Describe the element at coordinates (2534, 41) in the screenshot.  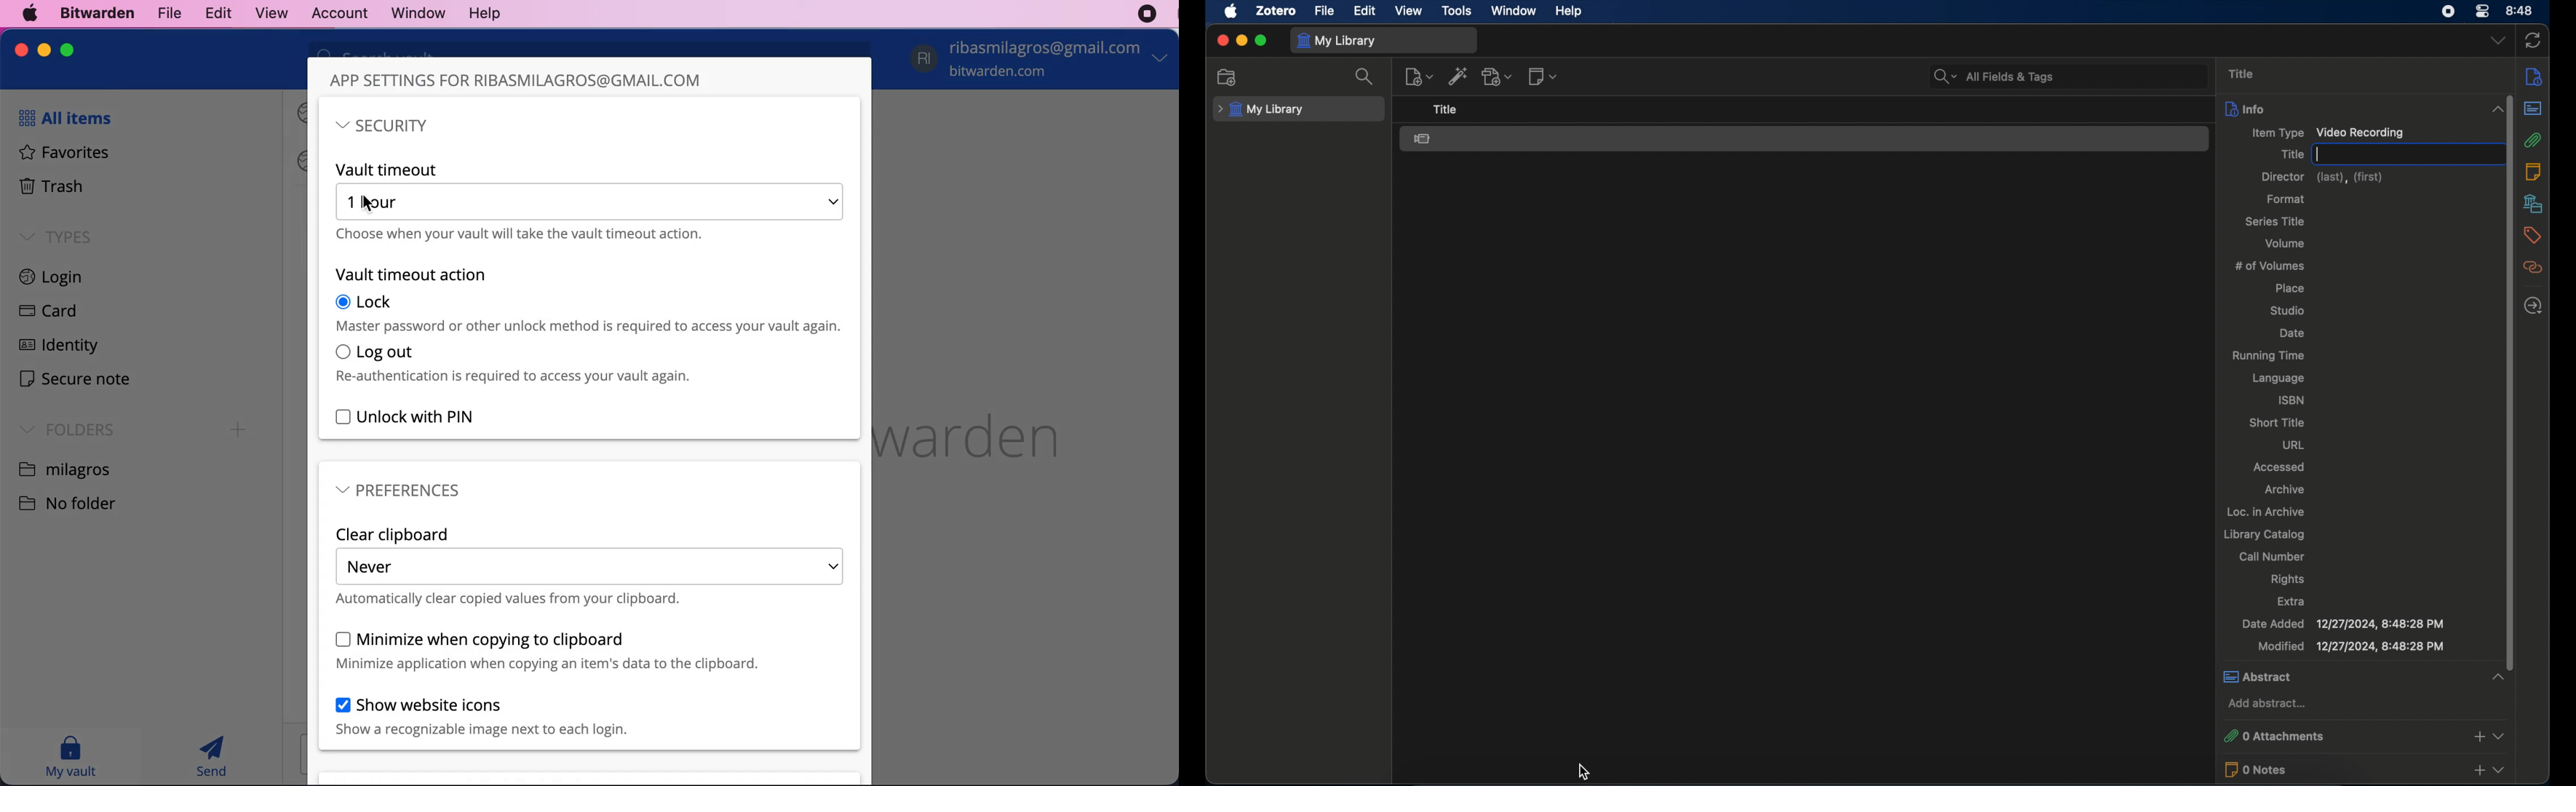
I see `sync` at that location.